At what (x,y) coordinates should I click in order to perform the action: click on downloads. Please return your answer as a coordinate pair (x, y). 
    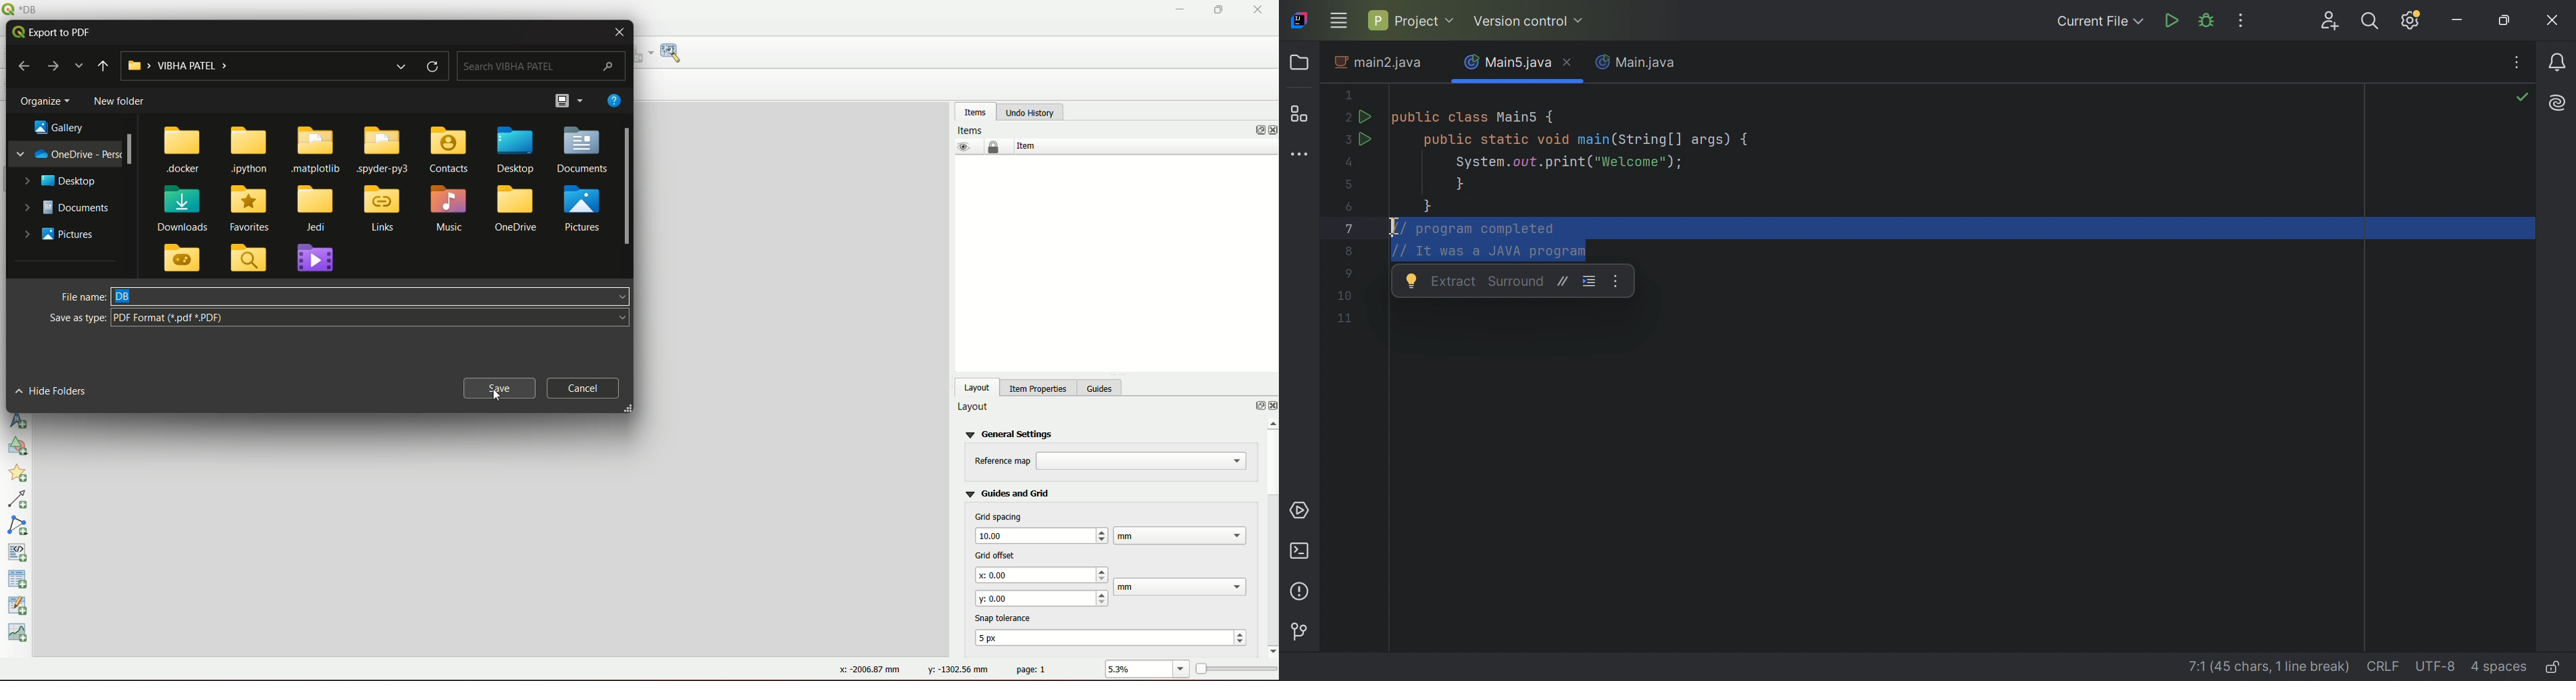
    Looking at the image, I should click on (189, 208).